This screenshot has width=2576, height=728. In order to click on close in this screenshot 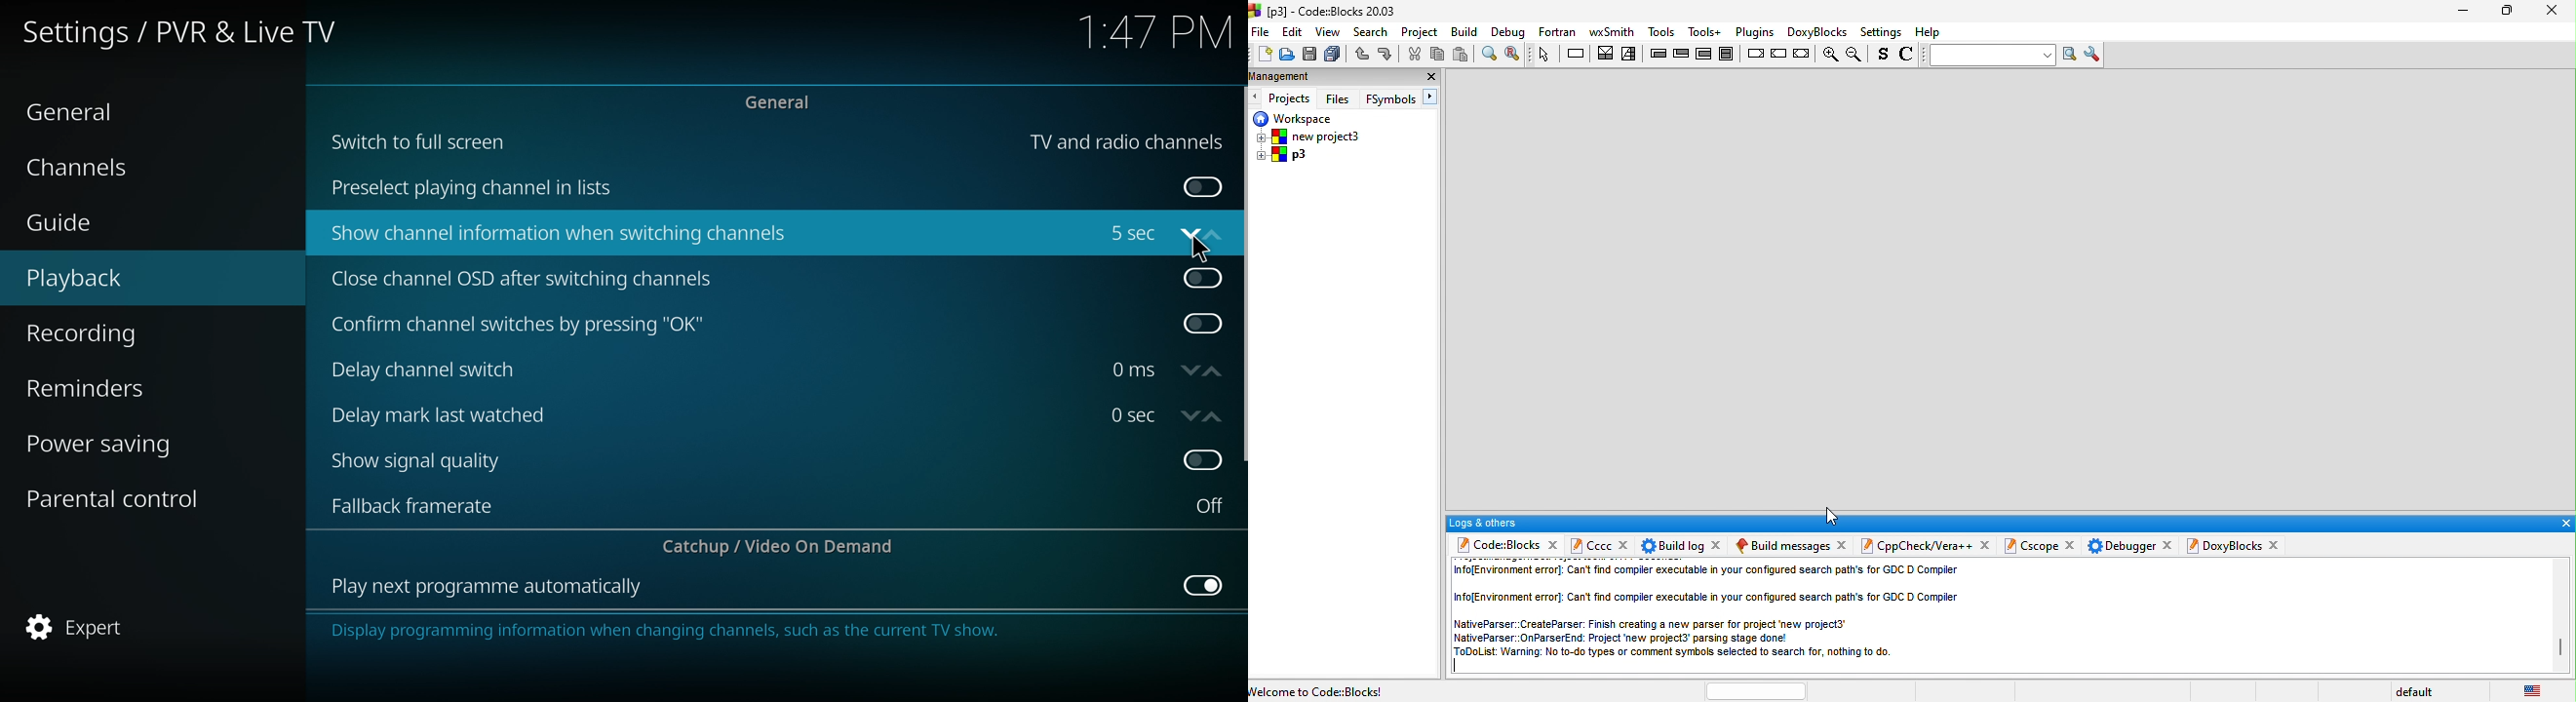, I will do `click(2070, 546)`.